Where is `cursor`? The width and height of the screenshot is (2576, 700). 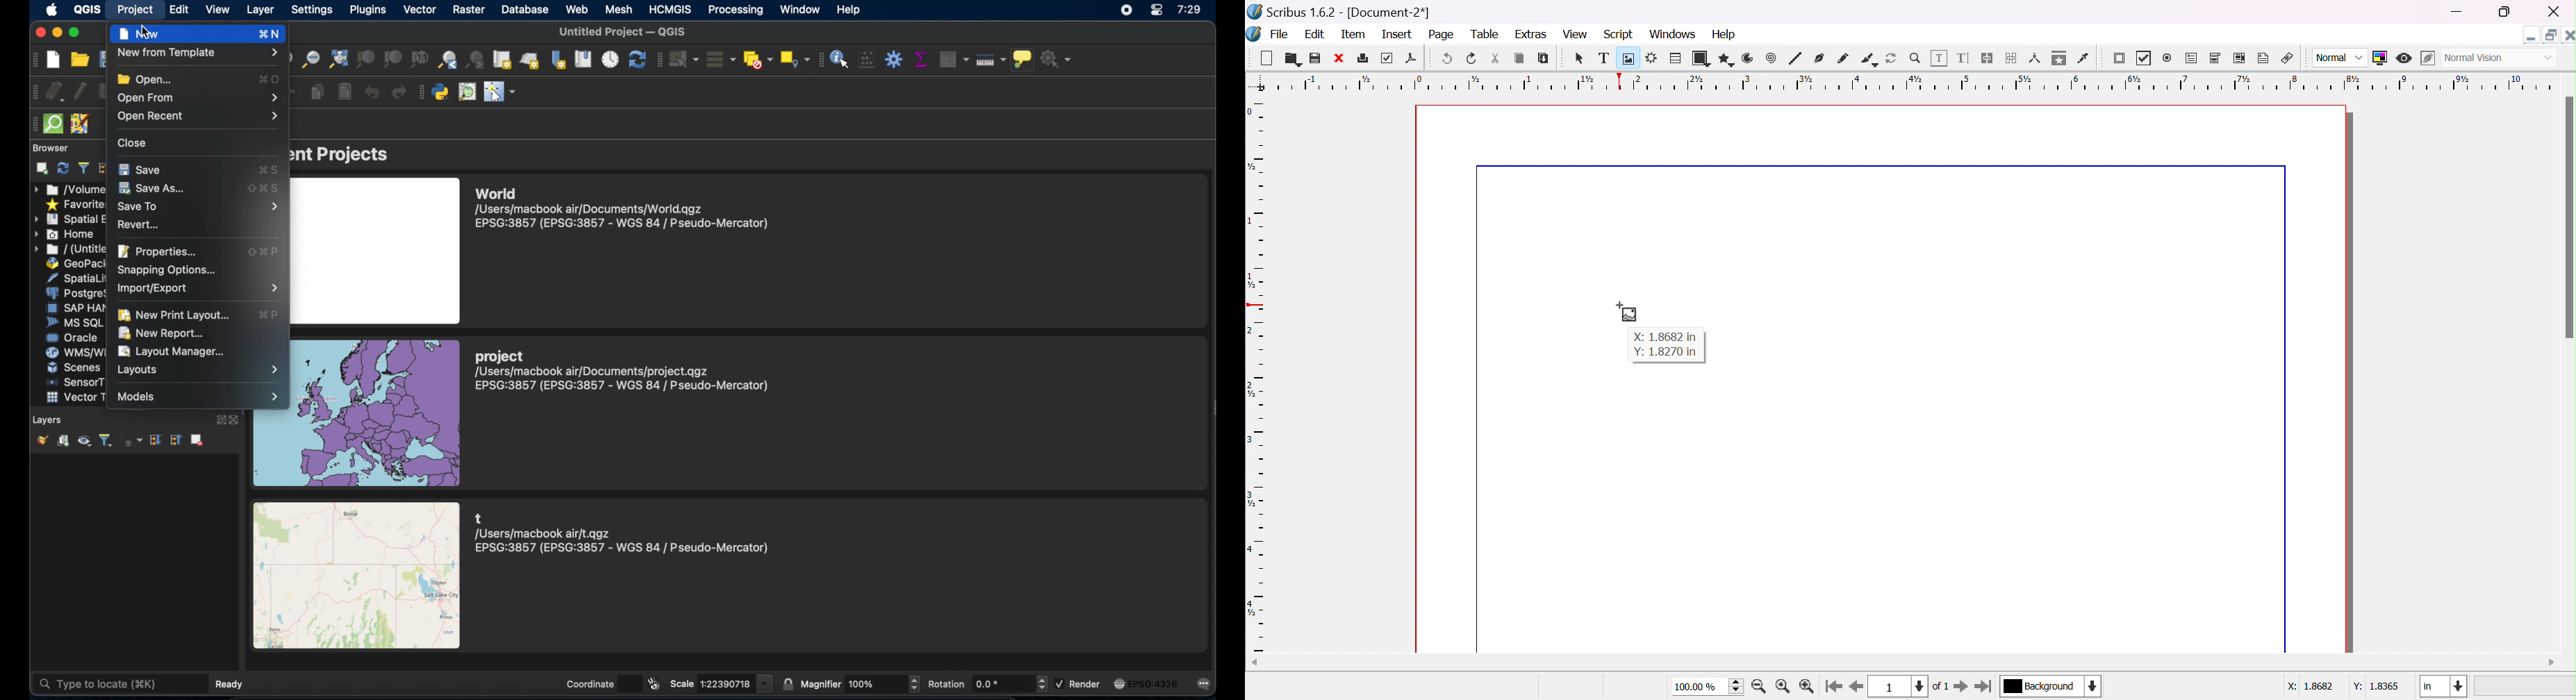
cursor is located at coordinates (1624, 310).